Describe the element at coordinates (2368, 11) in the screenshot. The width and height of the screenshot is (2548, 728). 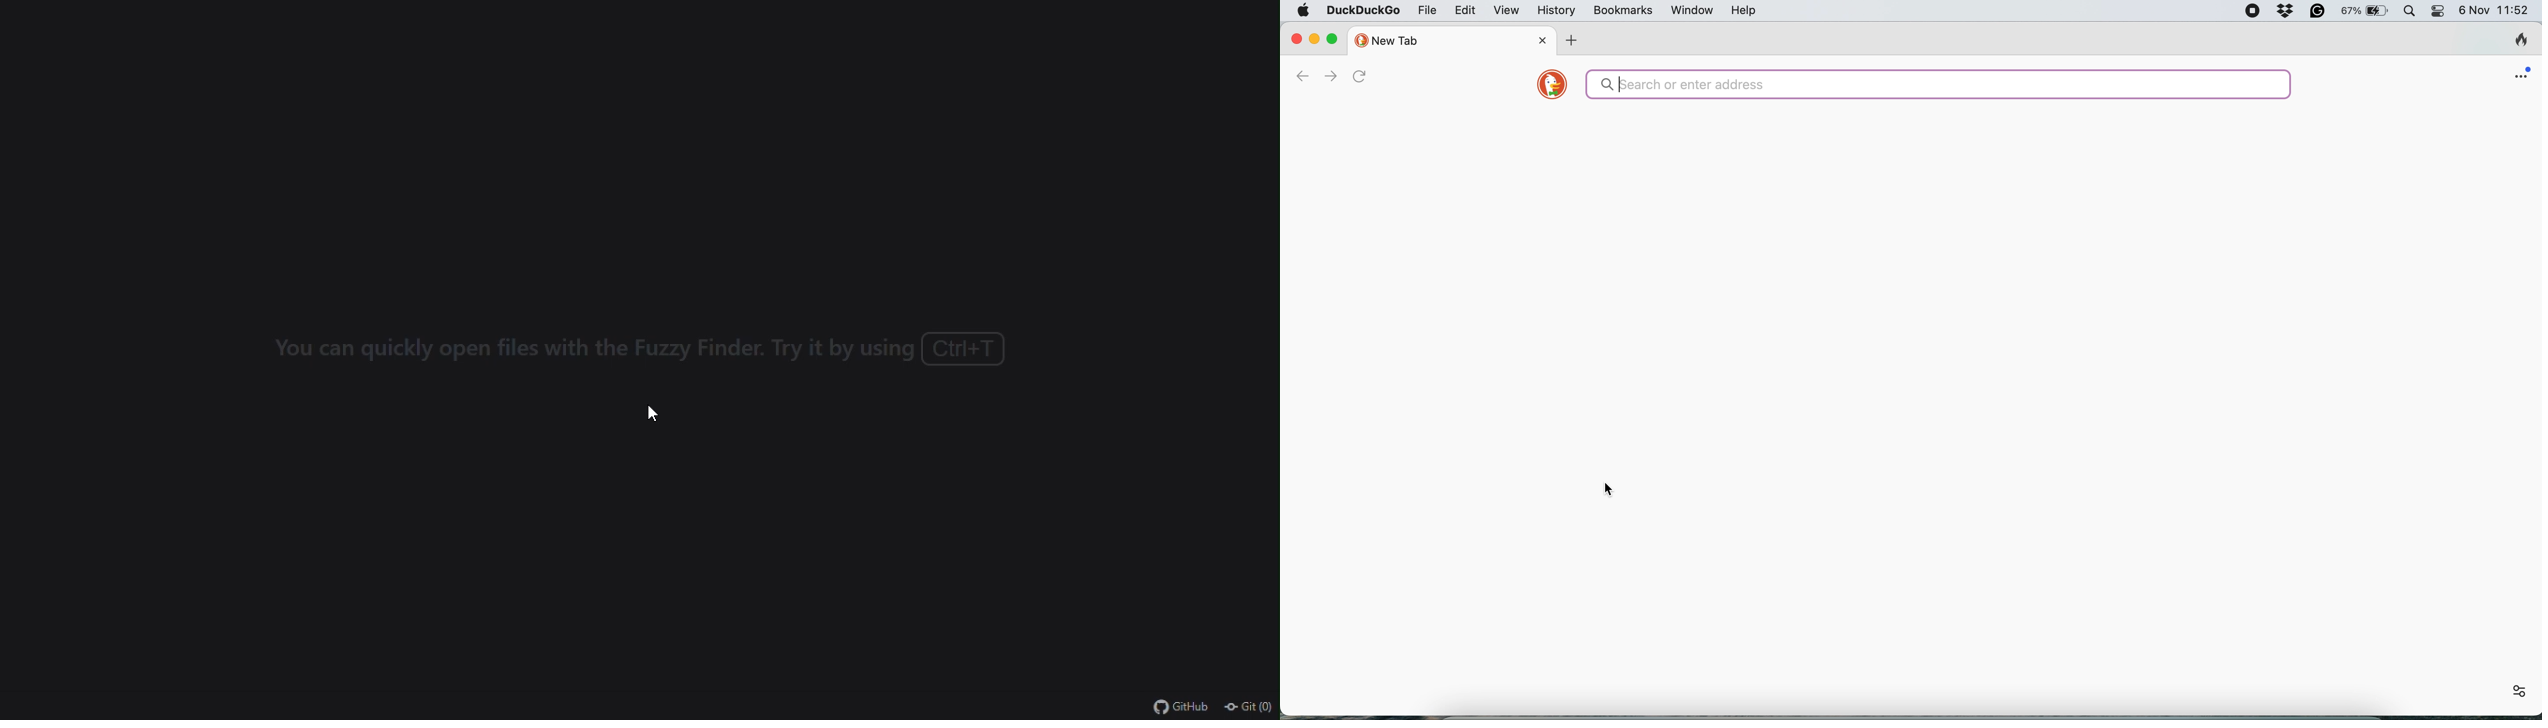
I see `battery` at that location.